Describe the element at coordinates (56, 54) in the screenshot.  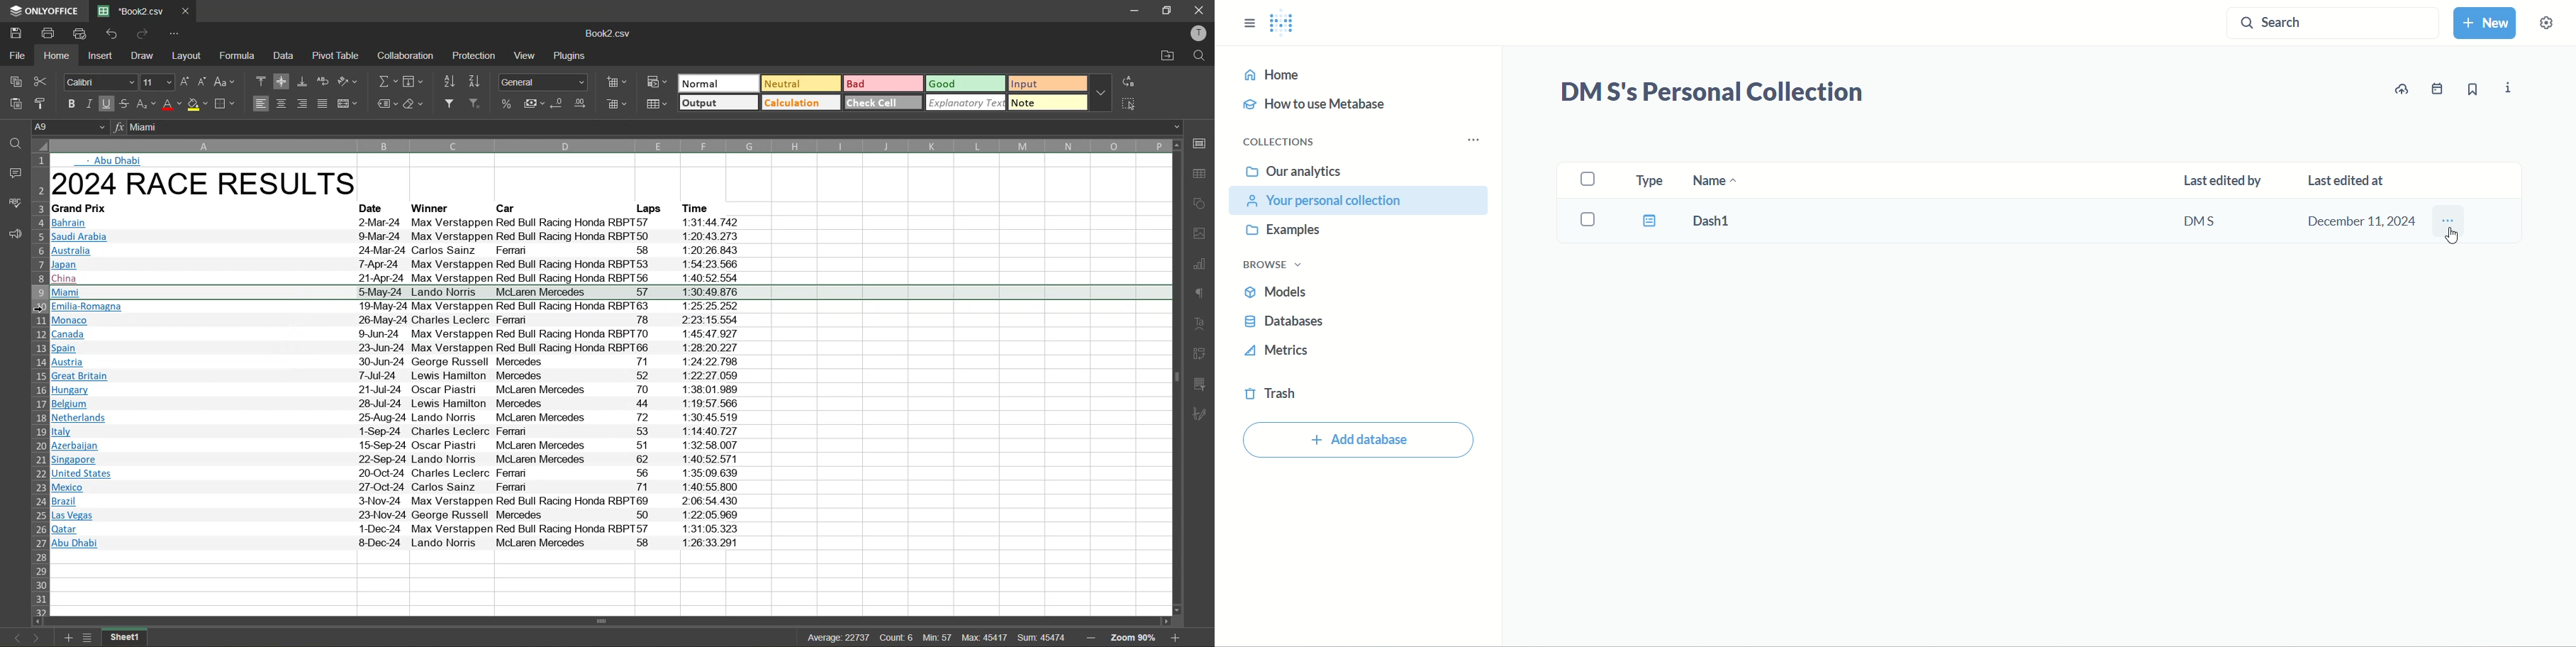
I see `home` at that location.